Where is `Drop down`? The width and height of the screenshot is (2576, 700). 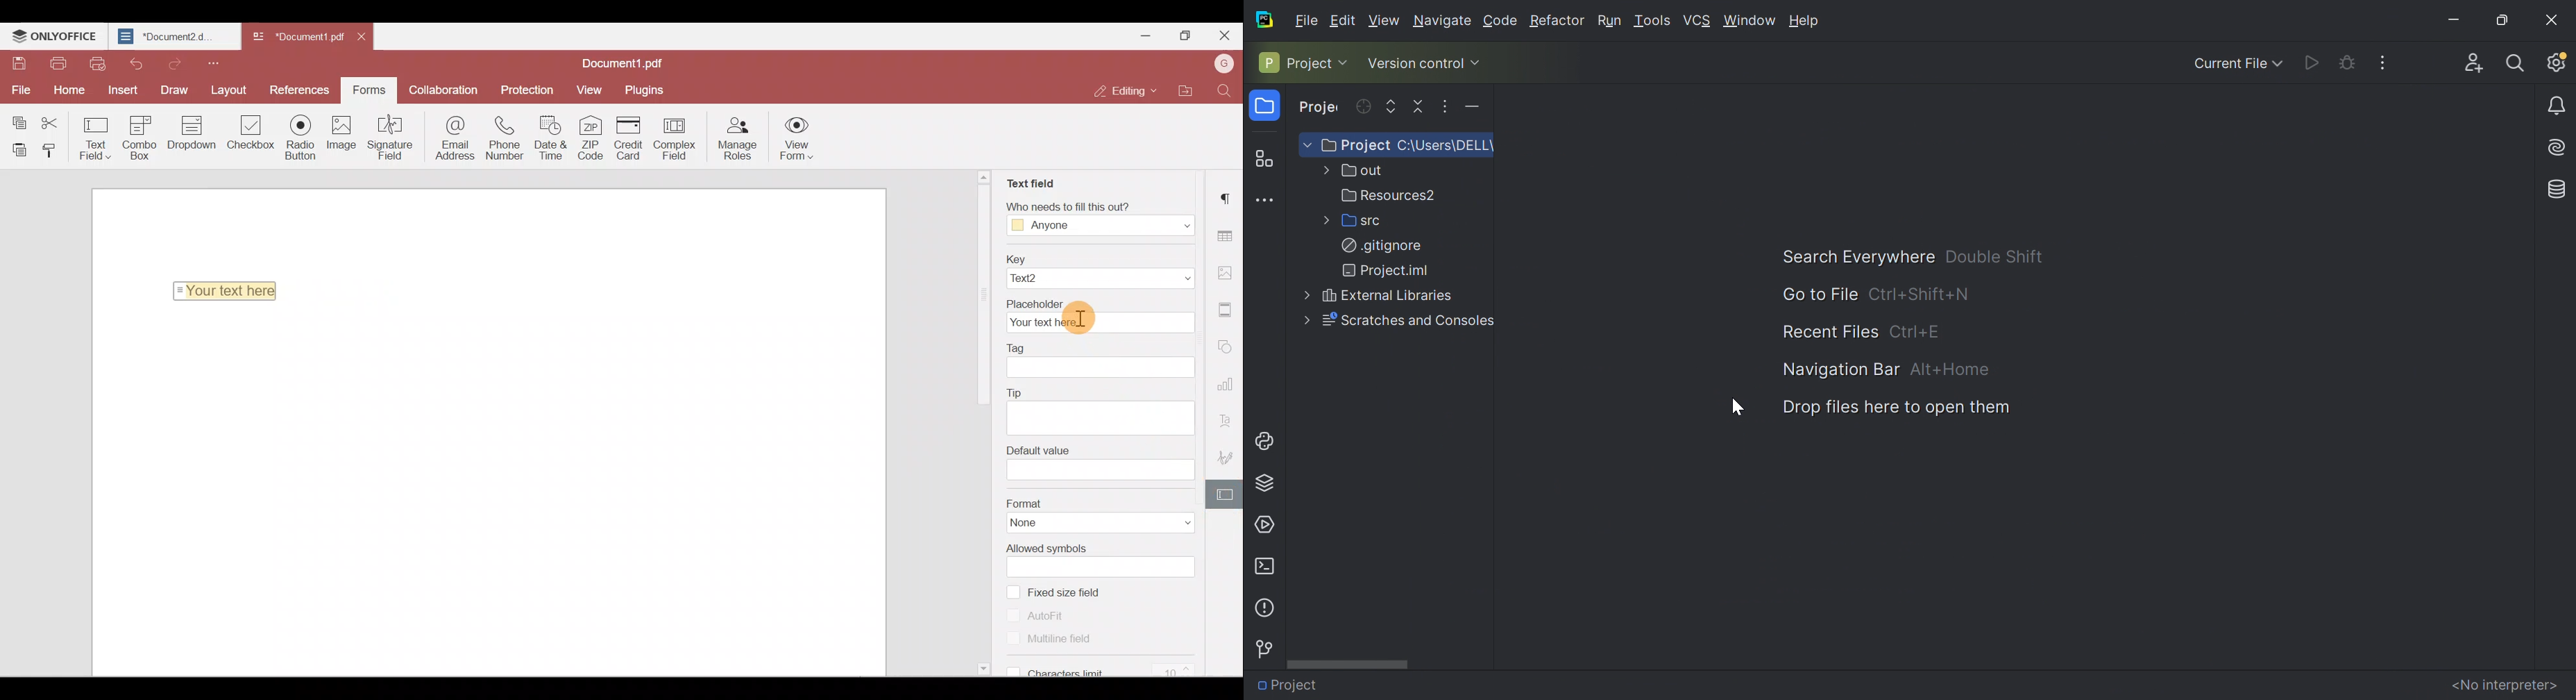 Drop down is located at coordinates (197, 134).